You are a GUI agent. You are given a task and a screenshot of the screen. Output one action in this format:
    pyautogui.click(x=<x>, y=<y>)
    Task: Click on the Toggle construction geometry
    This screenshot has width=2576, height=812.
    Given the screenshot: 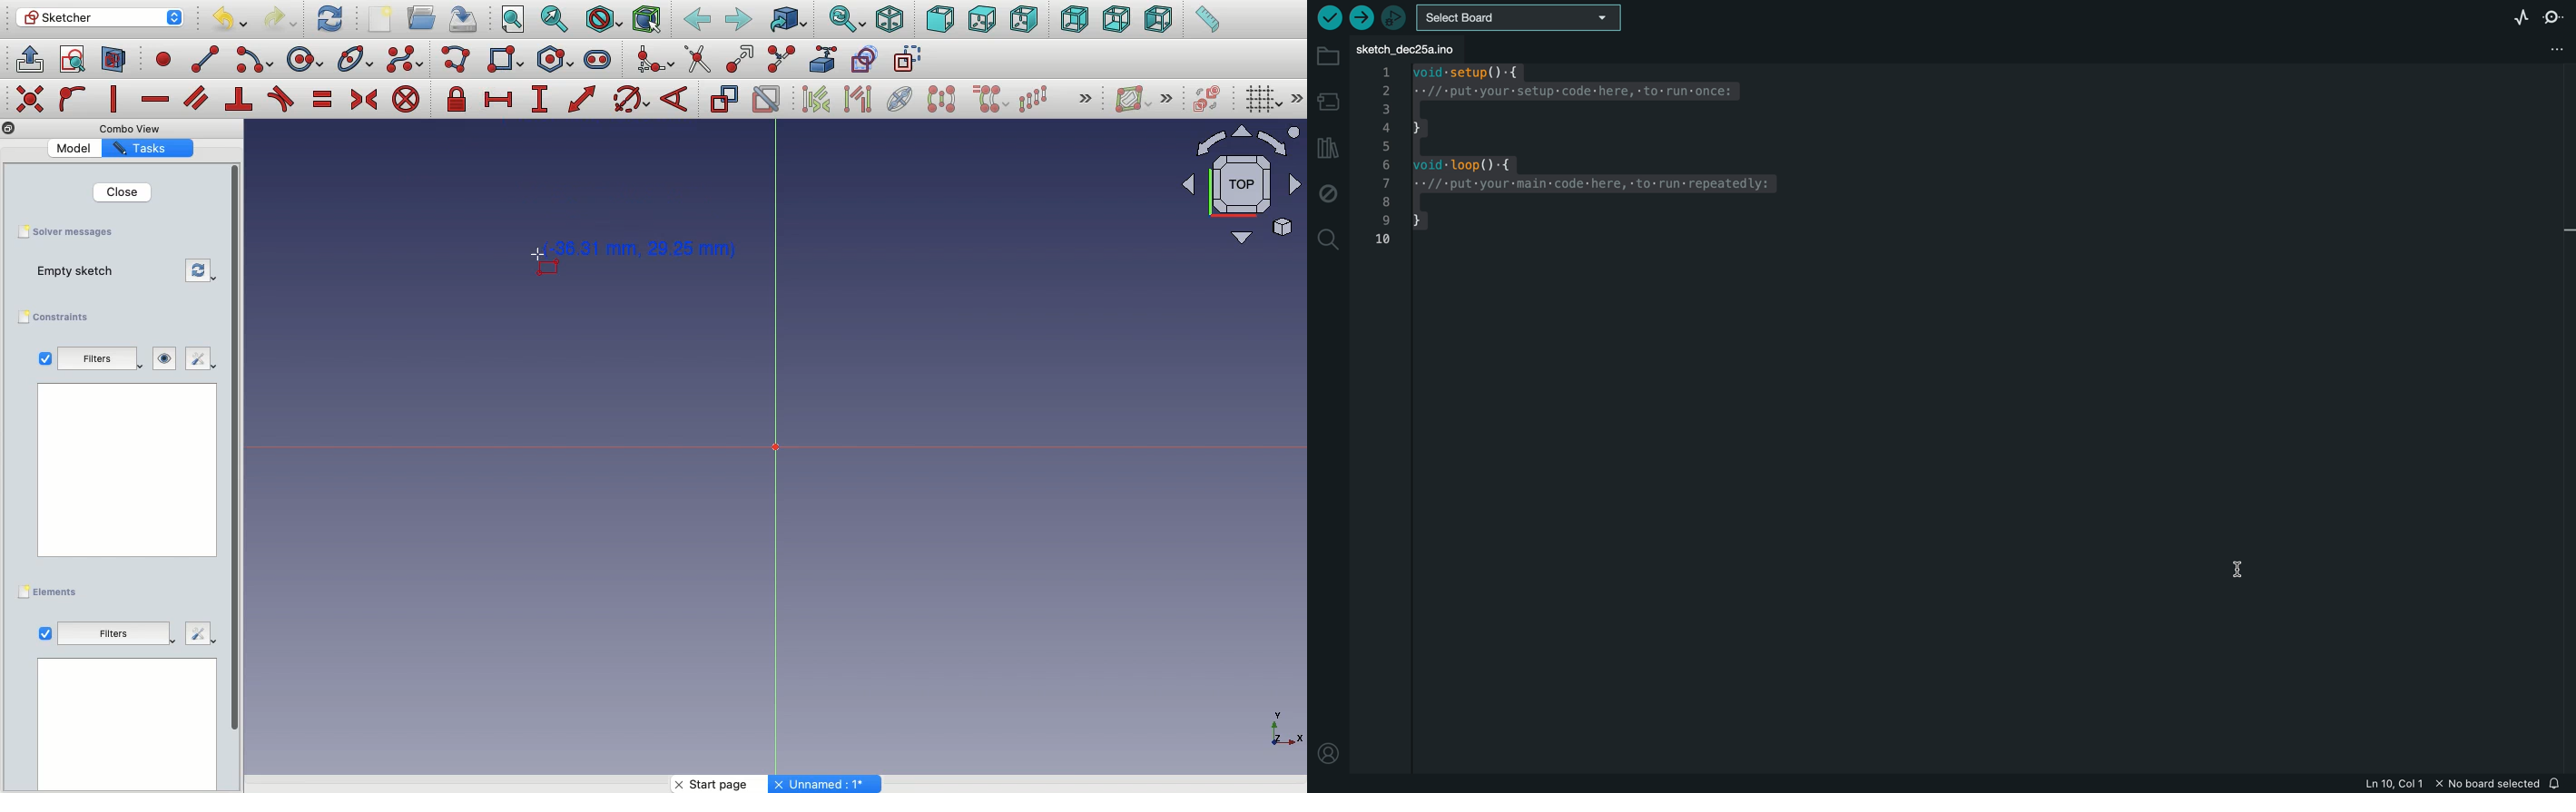 What is the action you would take?
    pyautogui.click(x=909, y=58)
    